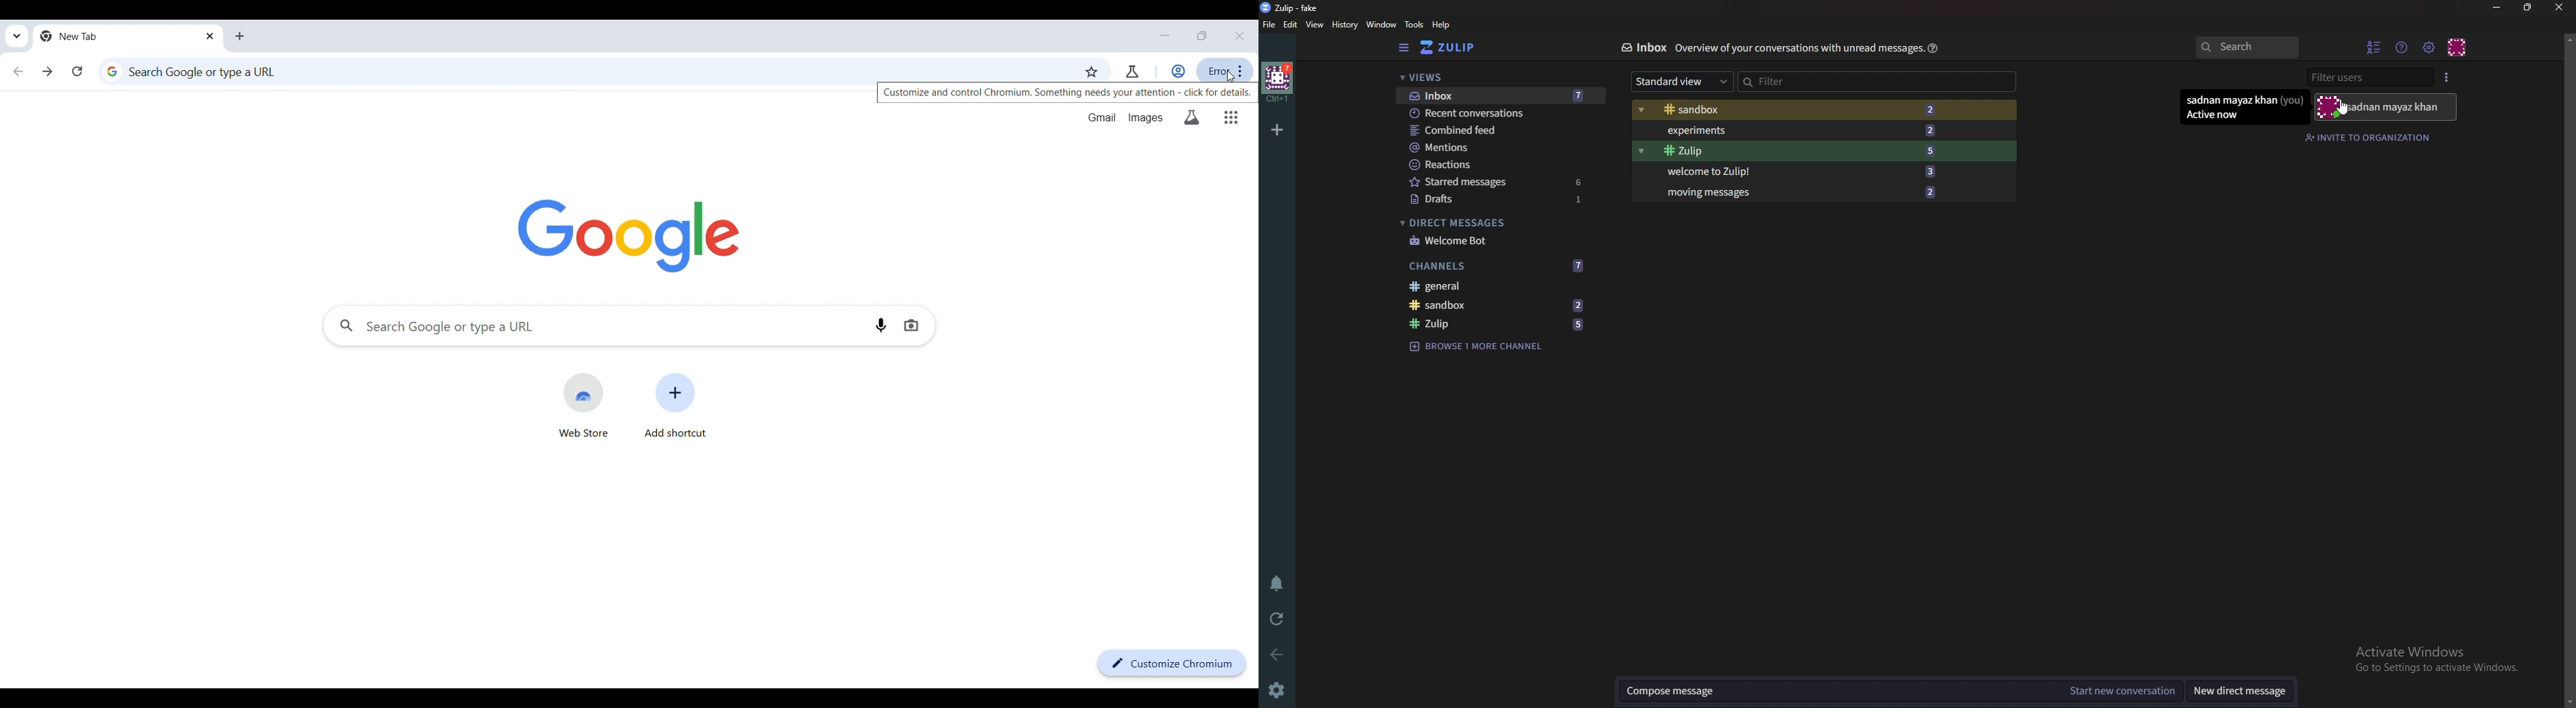 The width and height of the screenshot is (2576, 728). Describe the element at coordinates (1203, 35) in the screenshot. I see `resize` at that location.